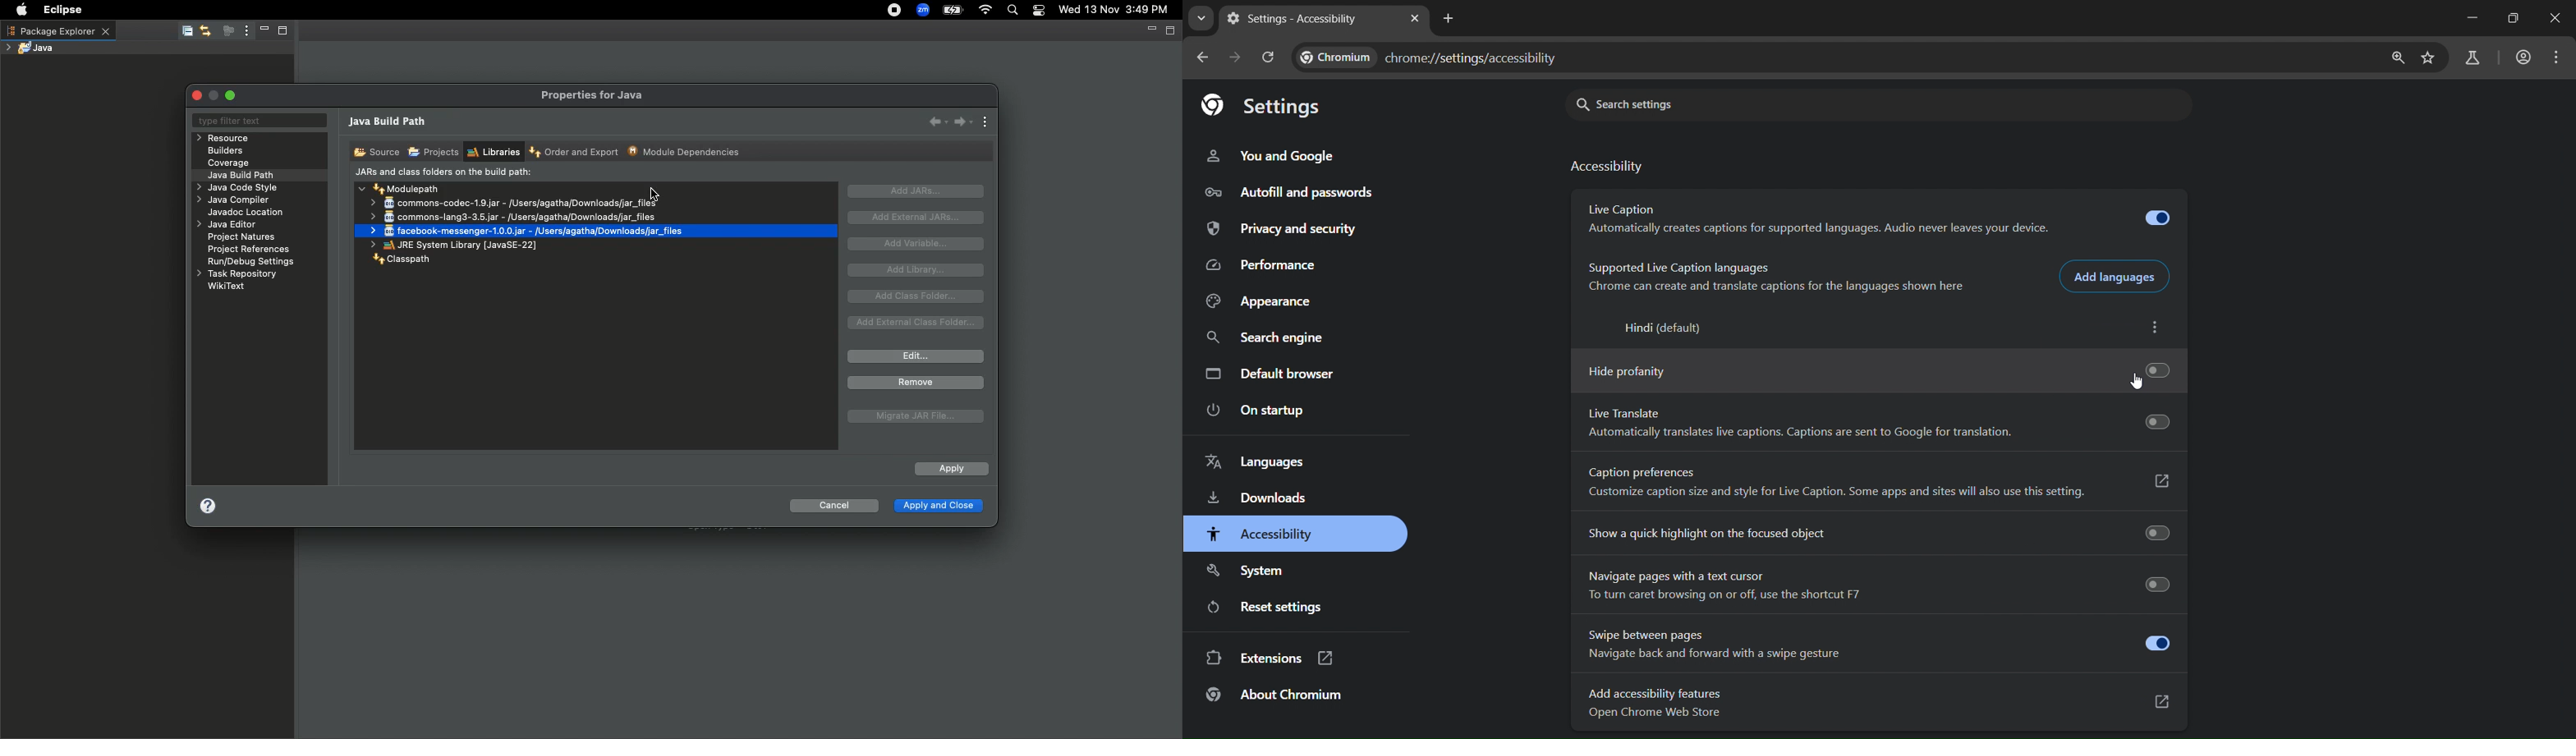 This screenshot has height=756, width=2576. I want to click on Live Caption
Automatically creates captions for supported languages. Audio never leaves your device., so click(1875, 218).